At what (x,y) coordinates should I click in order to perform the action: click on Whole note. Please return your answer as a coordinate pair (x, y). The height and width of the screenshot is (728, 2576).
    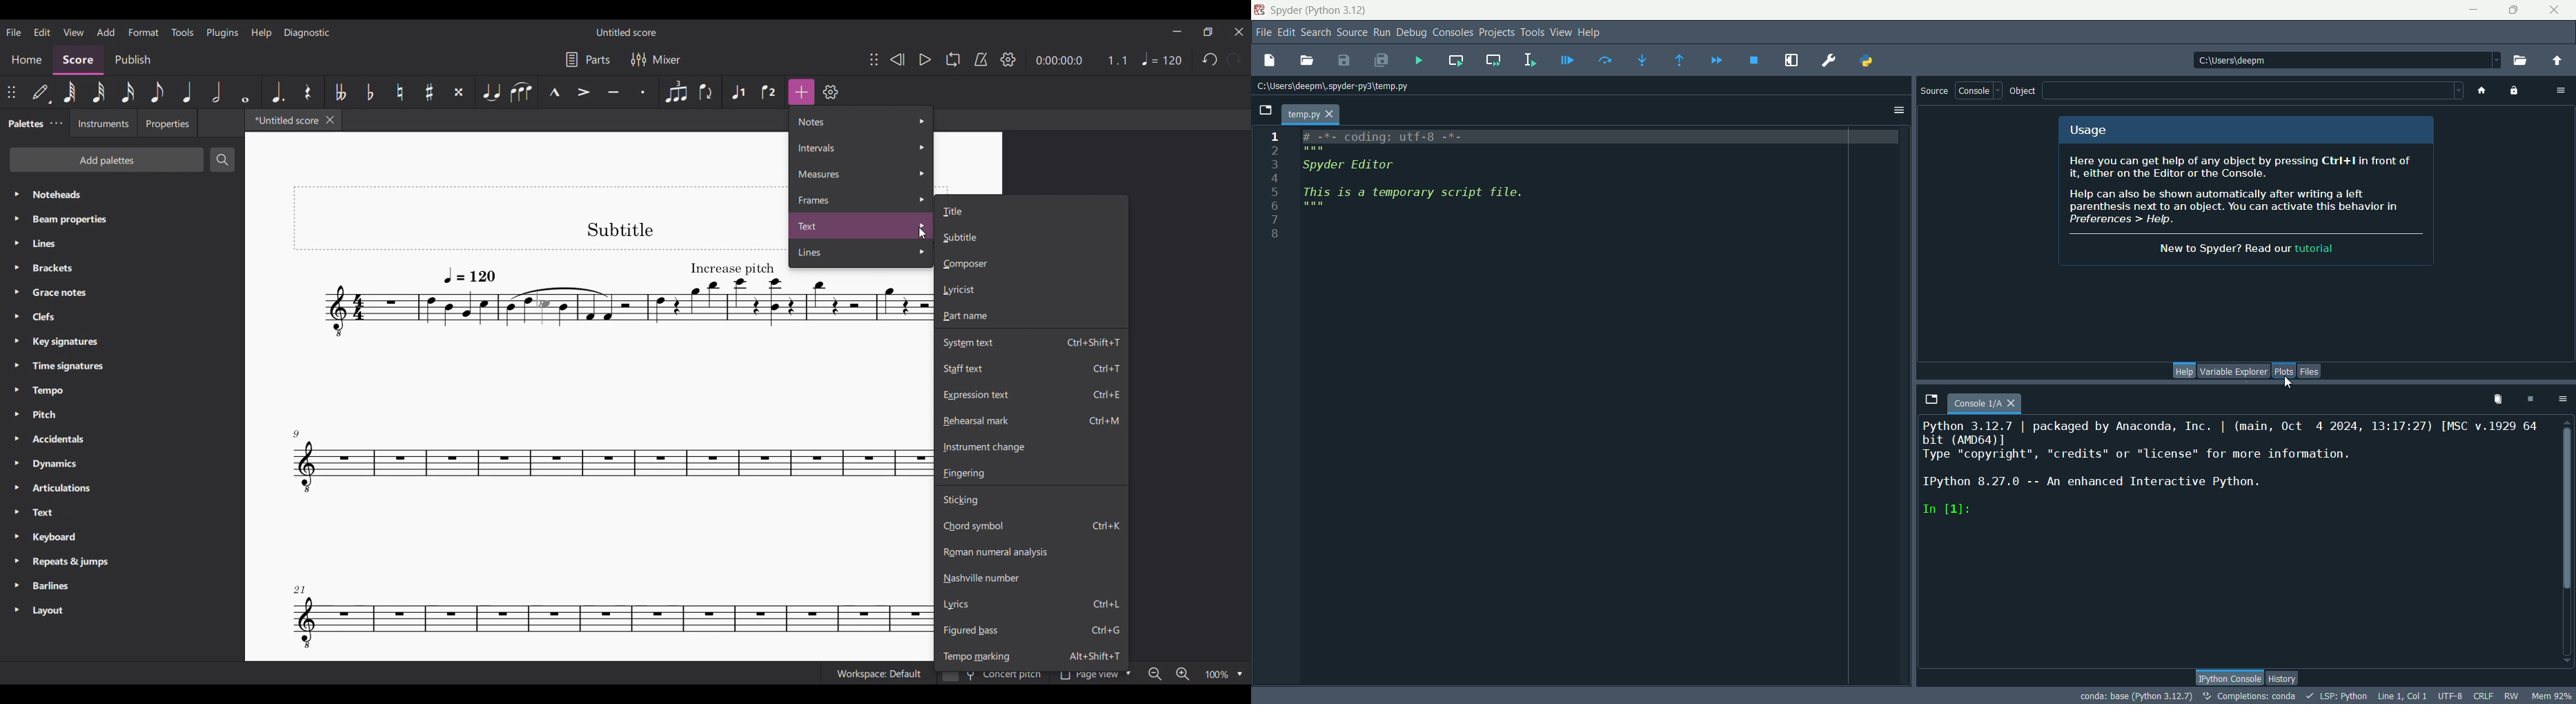
    Looking at the image, I should click on (246, 92).